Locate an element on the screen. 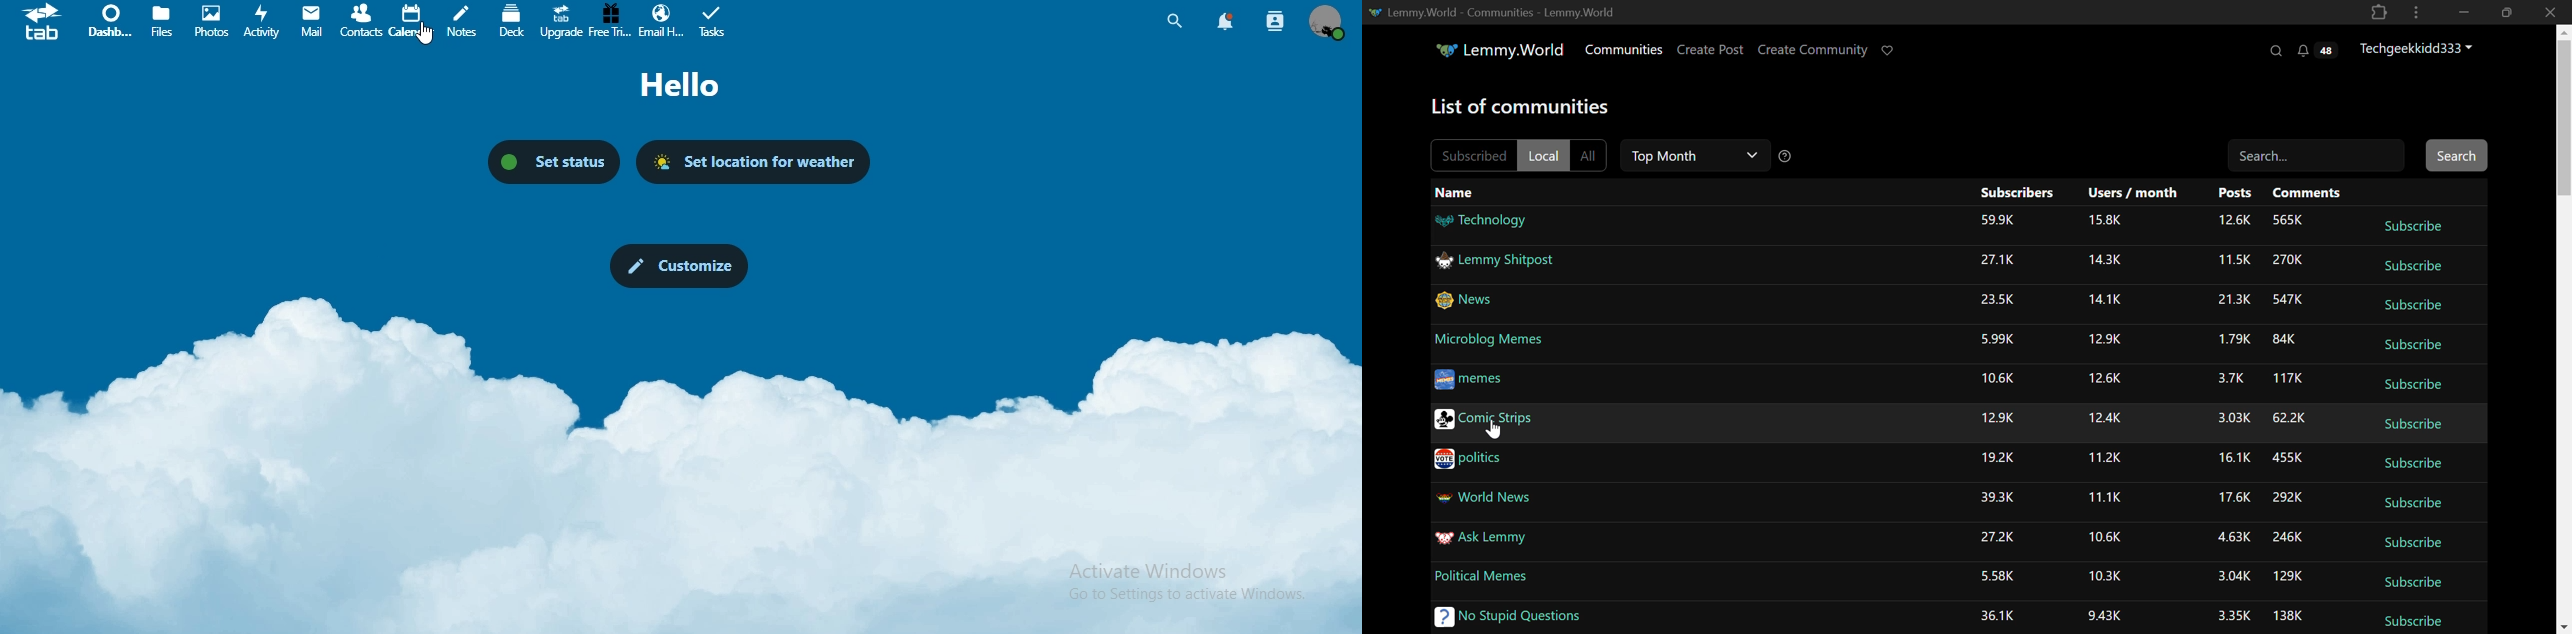 This screenshot has height=644, width=2576. 12.9K is located at coordinates (1998, 416).